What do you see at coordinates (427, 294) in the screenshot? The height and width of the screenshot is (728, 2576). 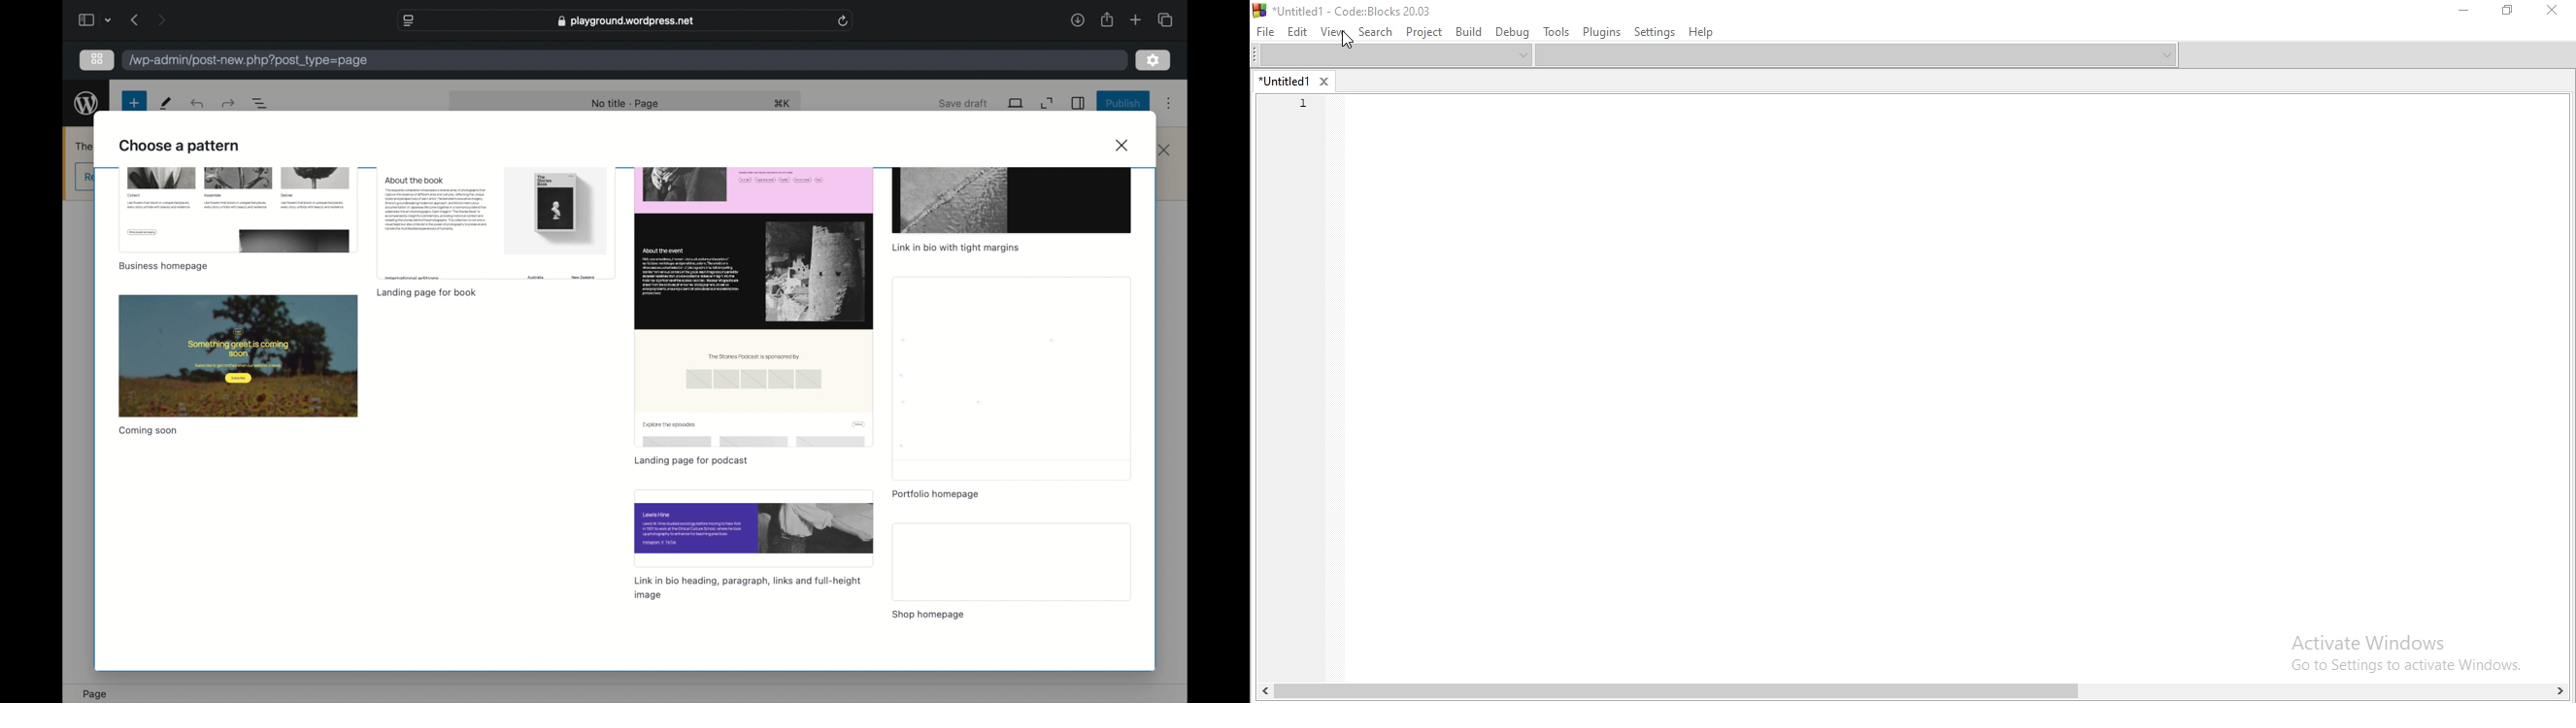 I see `landing page for book` at bounding box center [427, 294].